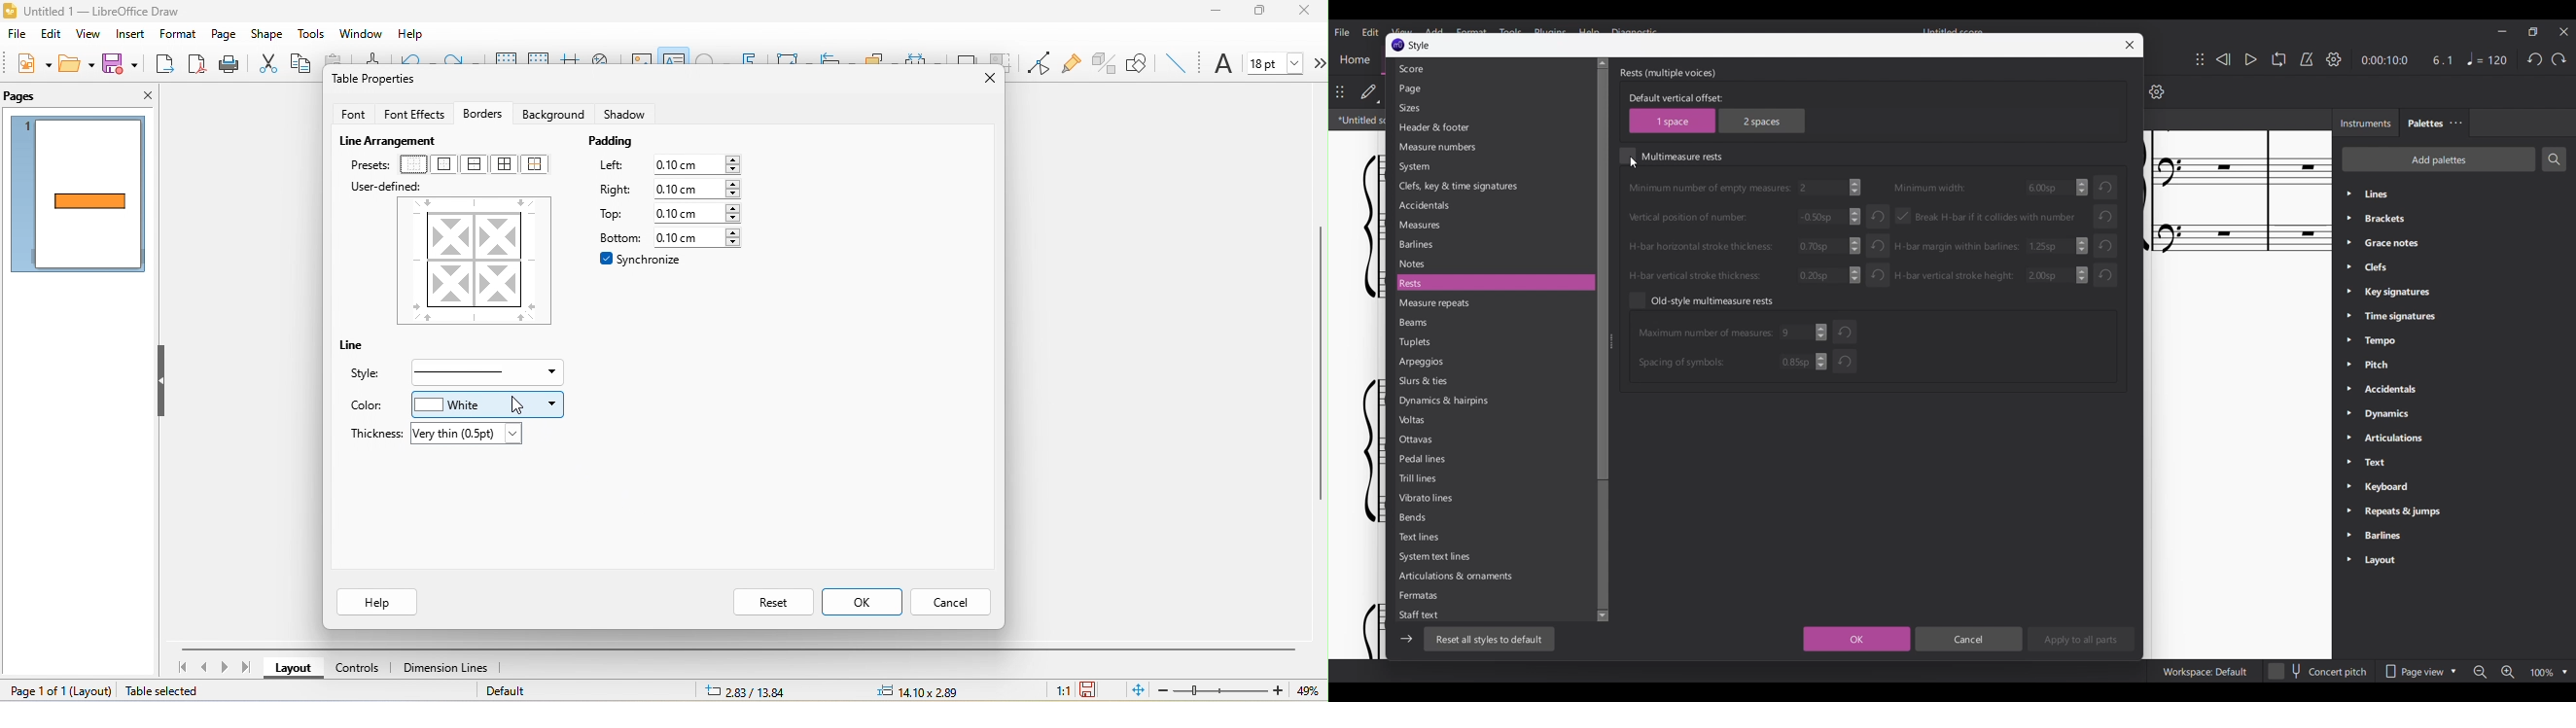 The image size is (2576, 728). I want to click on live arrangement, so click(392, 140).